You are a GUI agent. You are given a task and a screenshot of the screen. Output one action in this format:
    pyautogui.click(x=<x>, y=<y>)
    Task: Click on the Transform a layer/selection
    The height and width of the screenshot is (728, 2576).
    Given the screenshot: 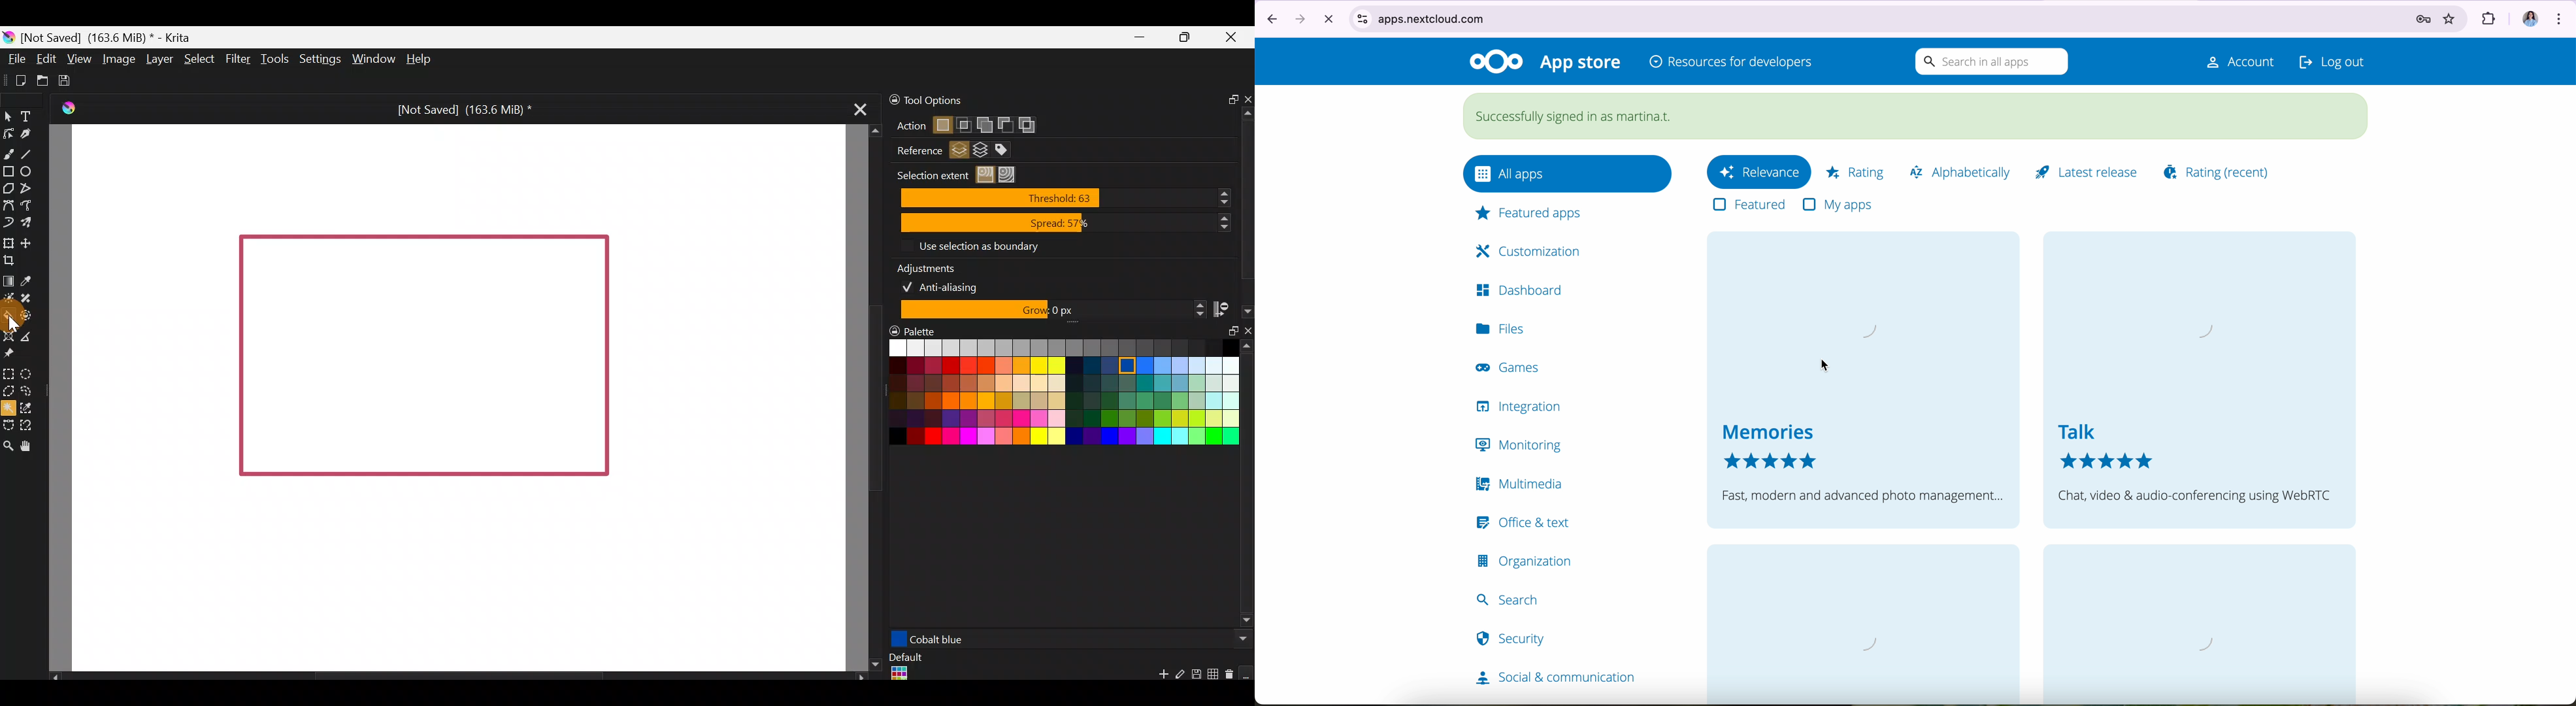 What is the action you would take?
    pyautogui.click(x=8, y=241)
    